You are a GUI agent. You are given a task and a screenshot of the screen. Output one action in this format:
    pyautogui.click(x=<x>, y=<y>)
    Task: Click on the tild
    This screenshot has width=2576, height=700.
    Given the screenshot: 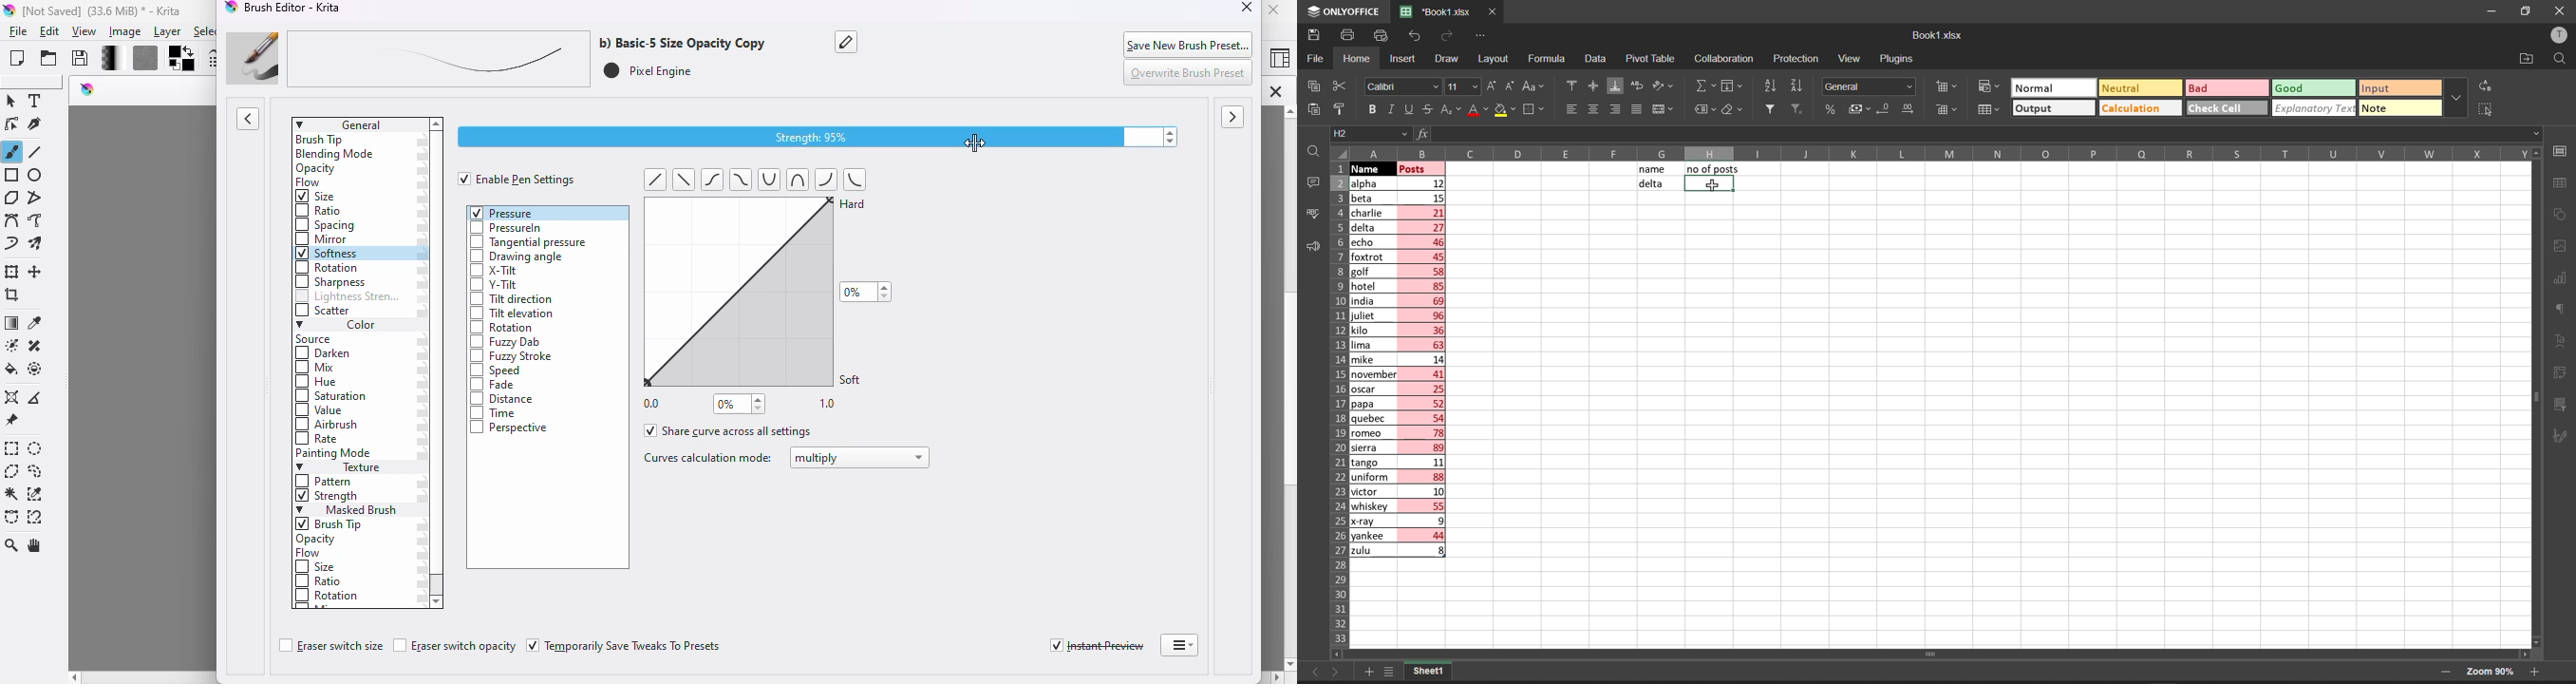 What is the action you would take?
    pyautogui.click(x=714, y=179)
    